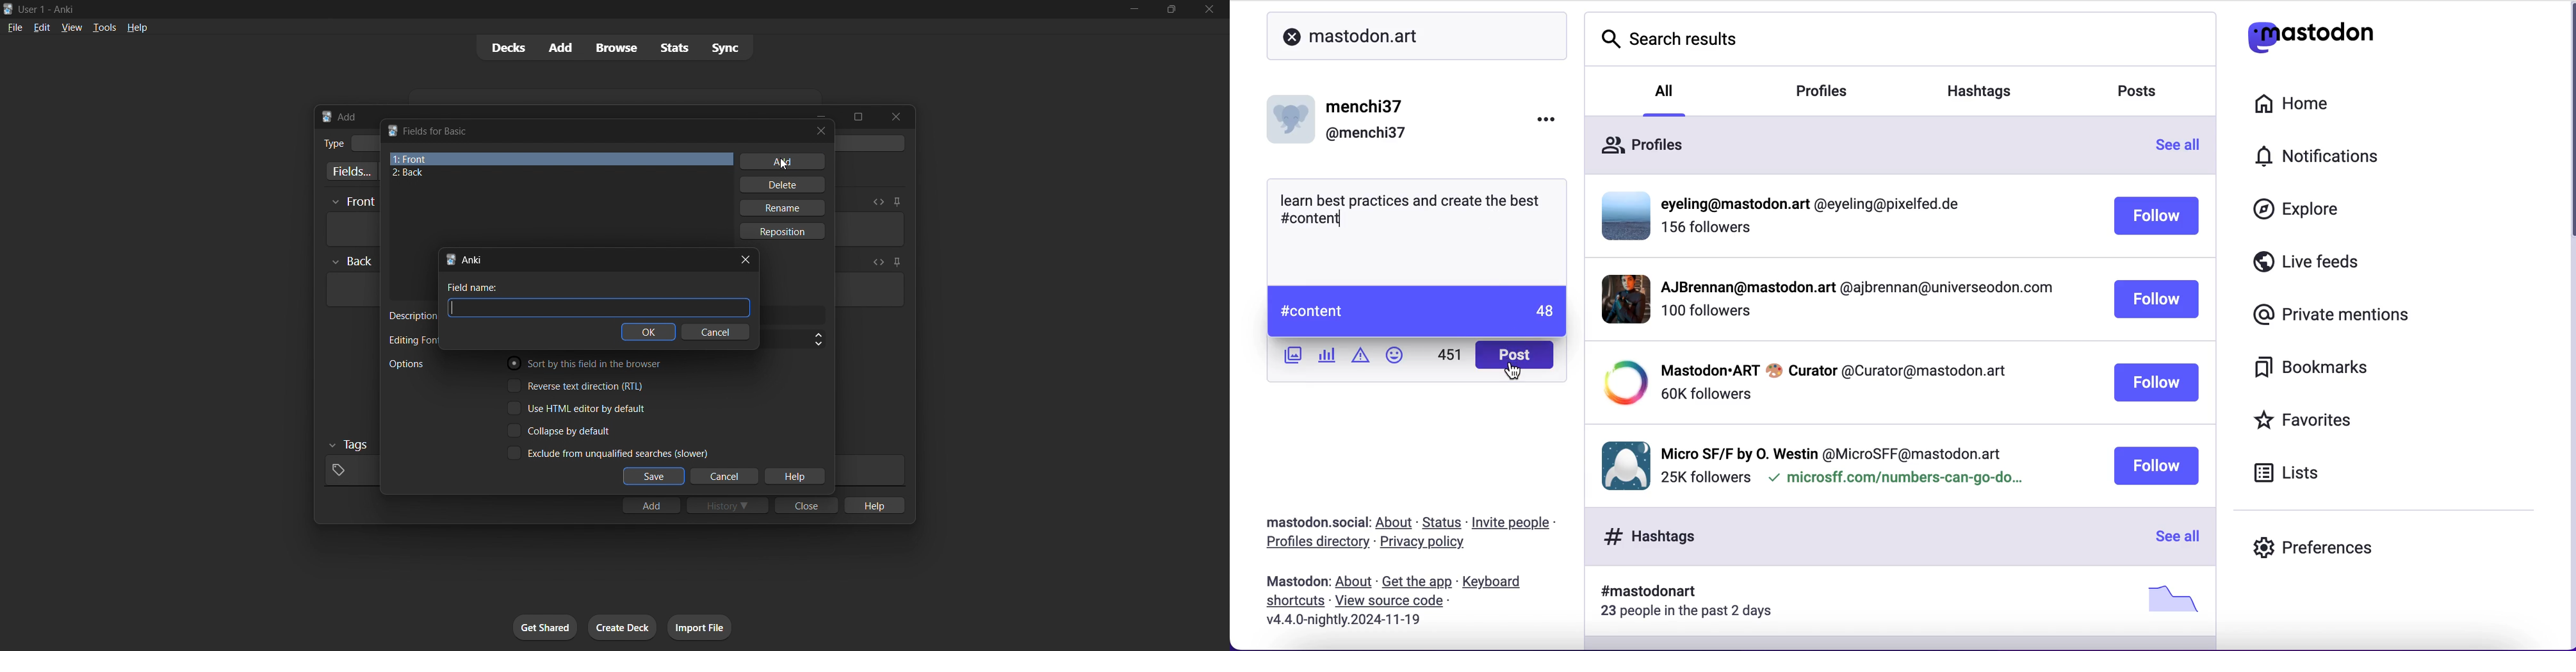 The image size is (2576, 672). What do you see at coordinates (42, 27) in the screenshot?
I see `edit` at bounding box center [42, 27].